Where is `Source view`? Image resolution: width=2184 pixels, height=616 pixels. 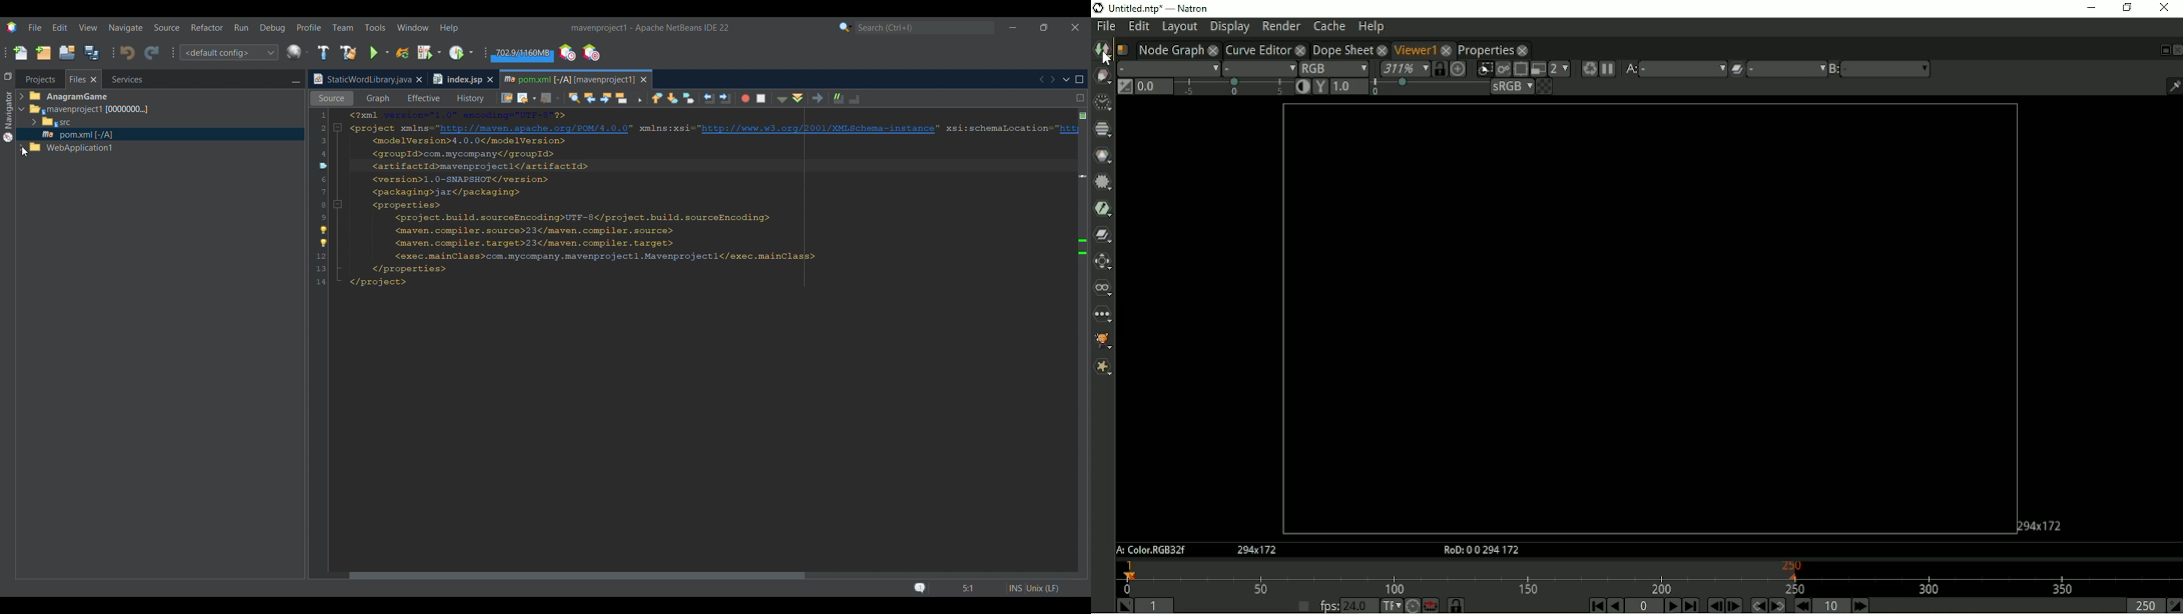
Source view is located at coordinates (329, 98).